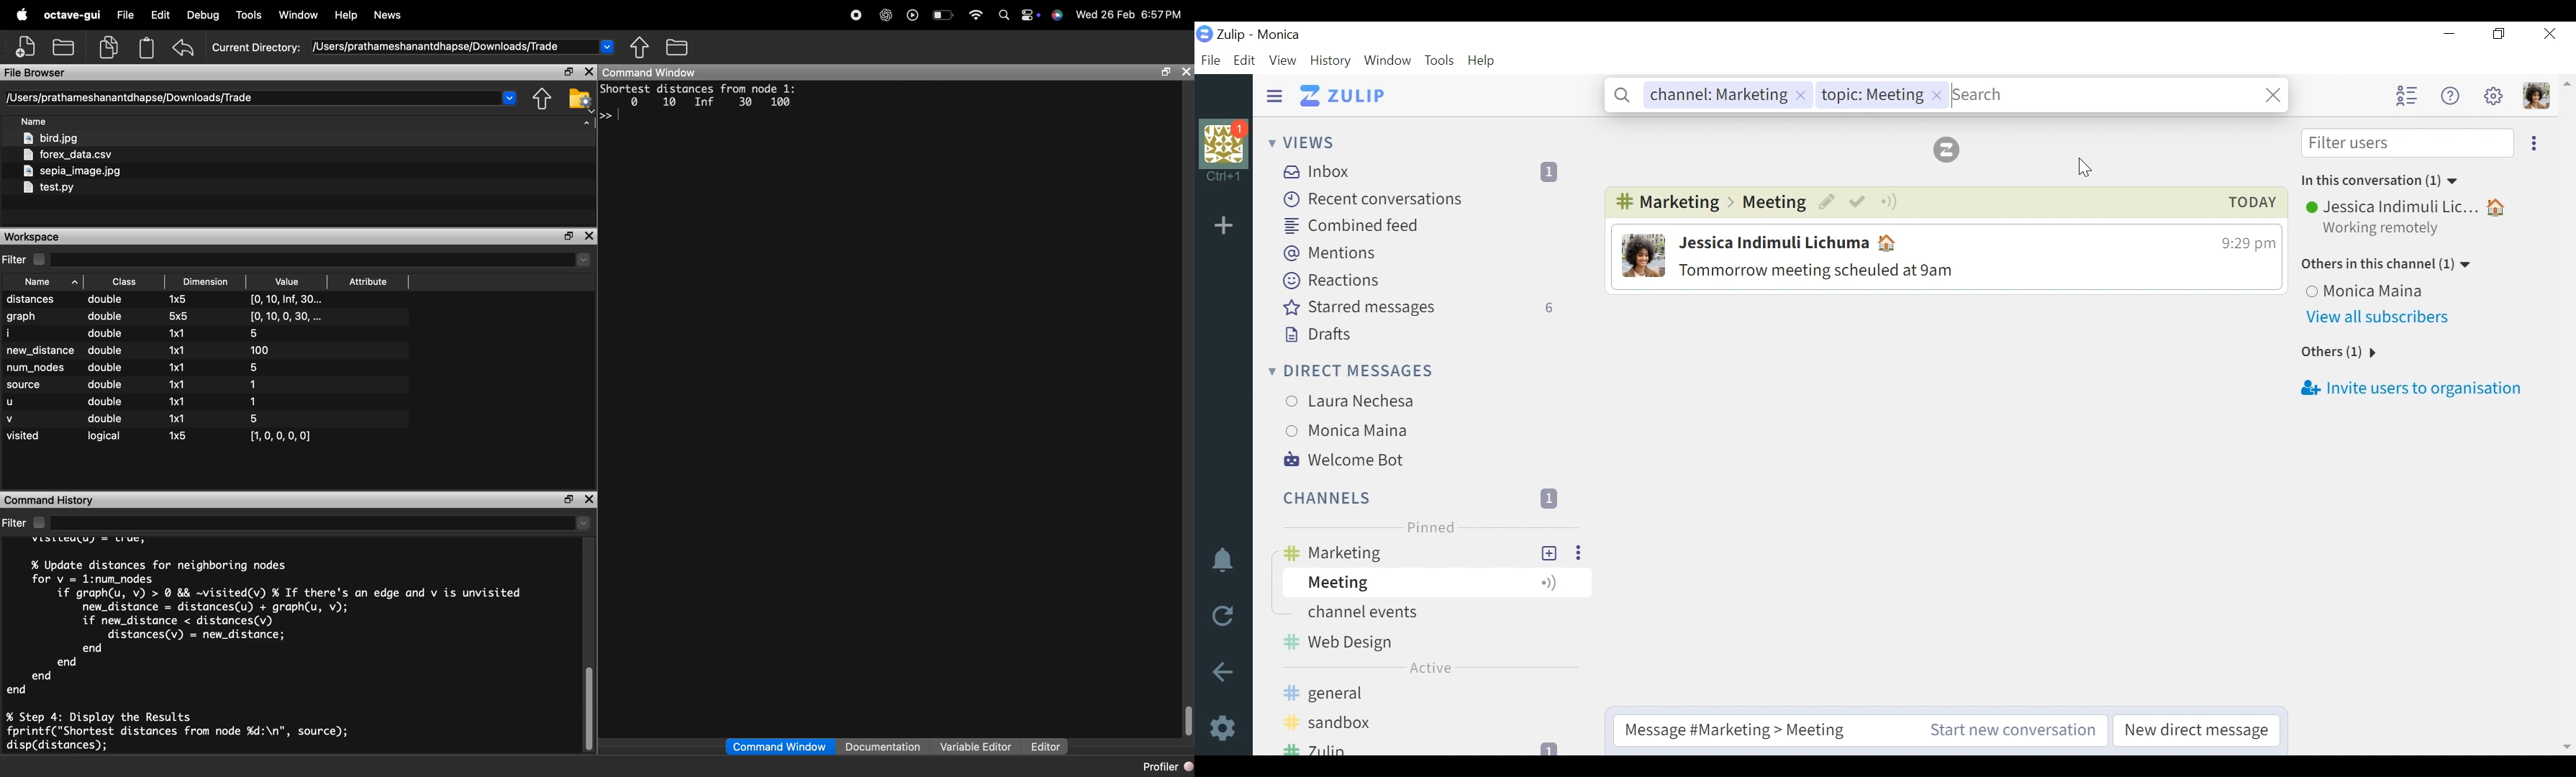 The height and width of the screenshot is (784, 2576). Describe the element at coordinates (888, 15) in the screenshot. I see `chatgpt` at that location.